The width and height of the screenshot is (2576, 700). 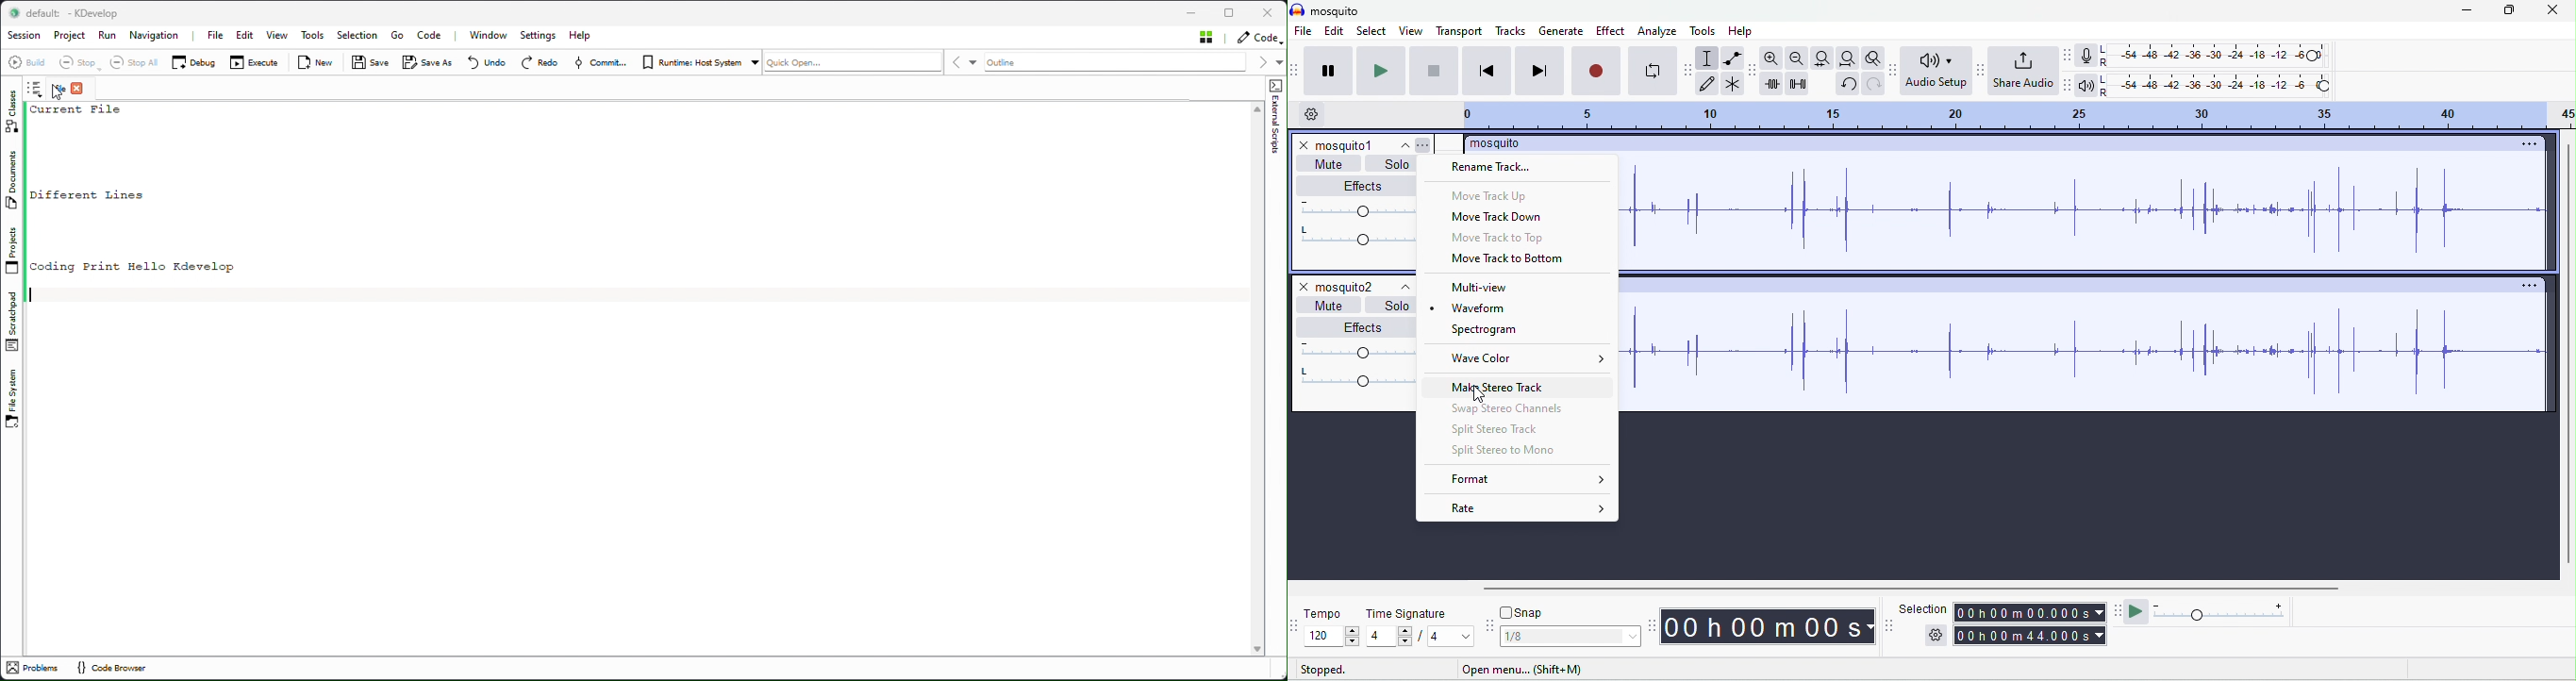 What do you see at coordinates (1733, 57) in the screenshot?
I see `envelop` at bounding box center [1733, 57].